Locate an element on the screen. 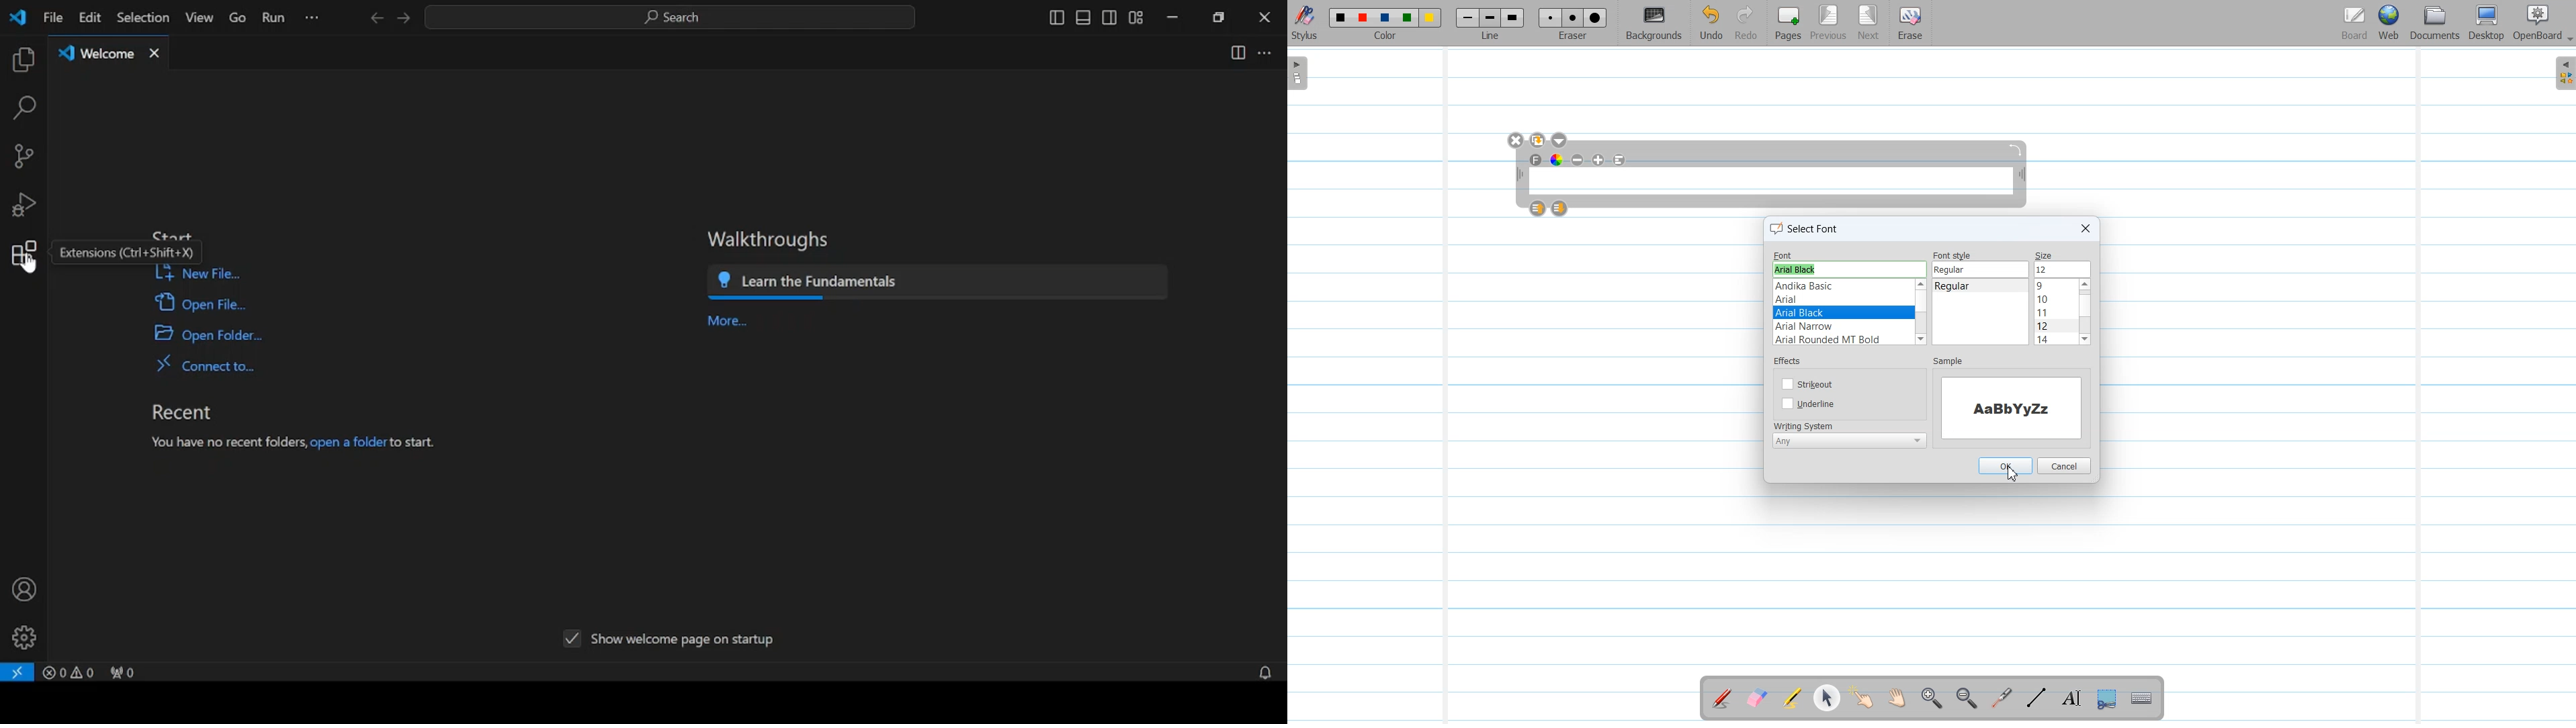  problems panel is located at coordinates (72, 670).